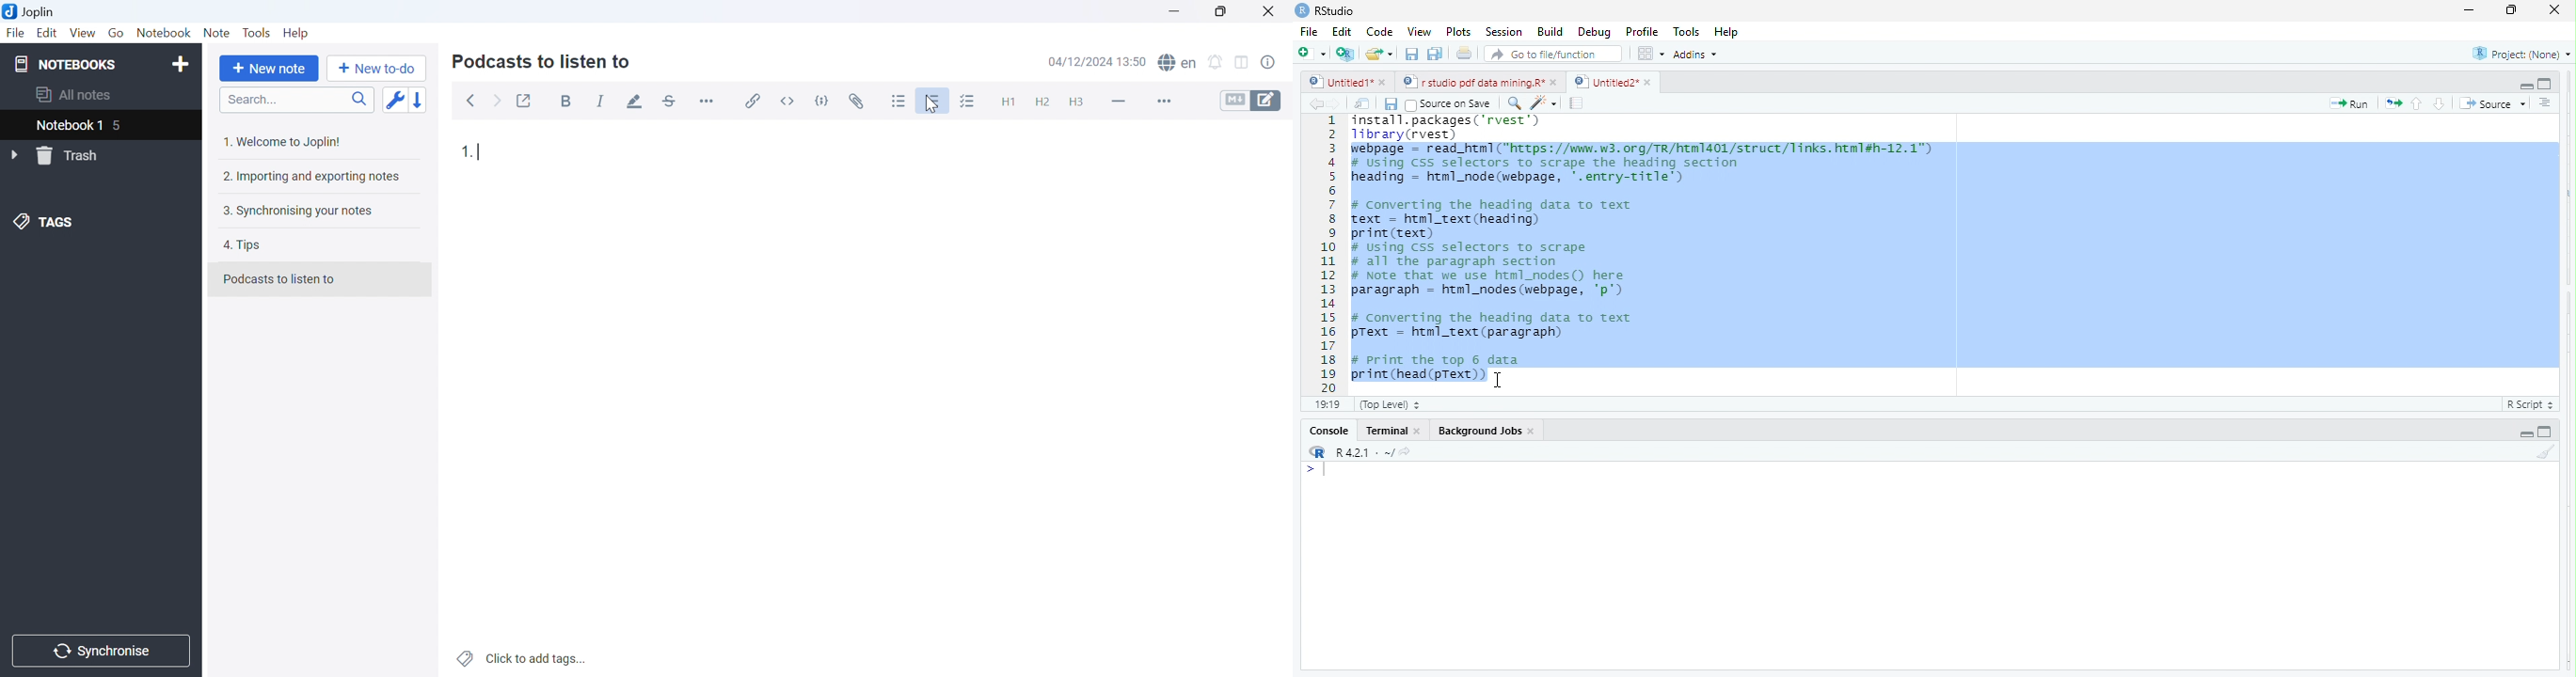 The width and height of the screenshot is (2576, 700). I want to click on code, so click(1380, 33).